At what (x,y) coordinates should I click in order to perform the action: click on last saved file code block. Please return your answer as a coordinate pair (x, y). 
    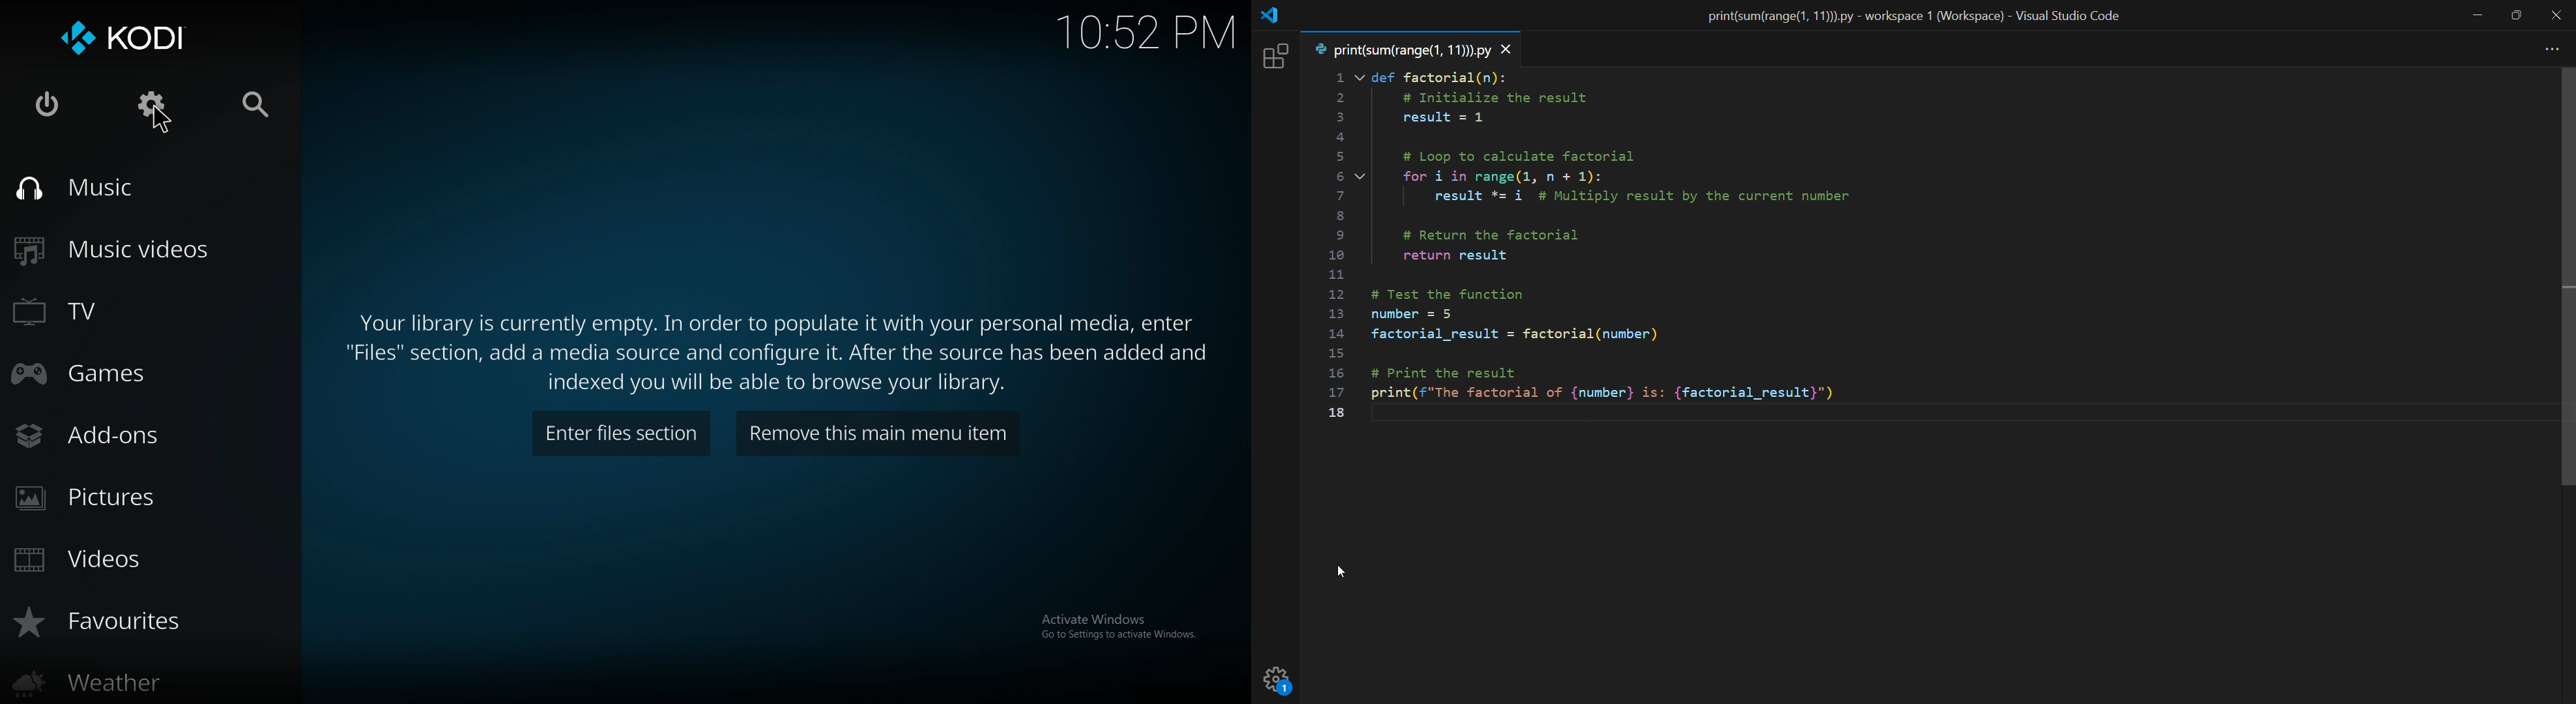
    Looking at the image, I should click on (1923, 271).